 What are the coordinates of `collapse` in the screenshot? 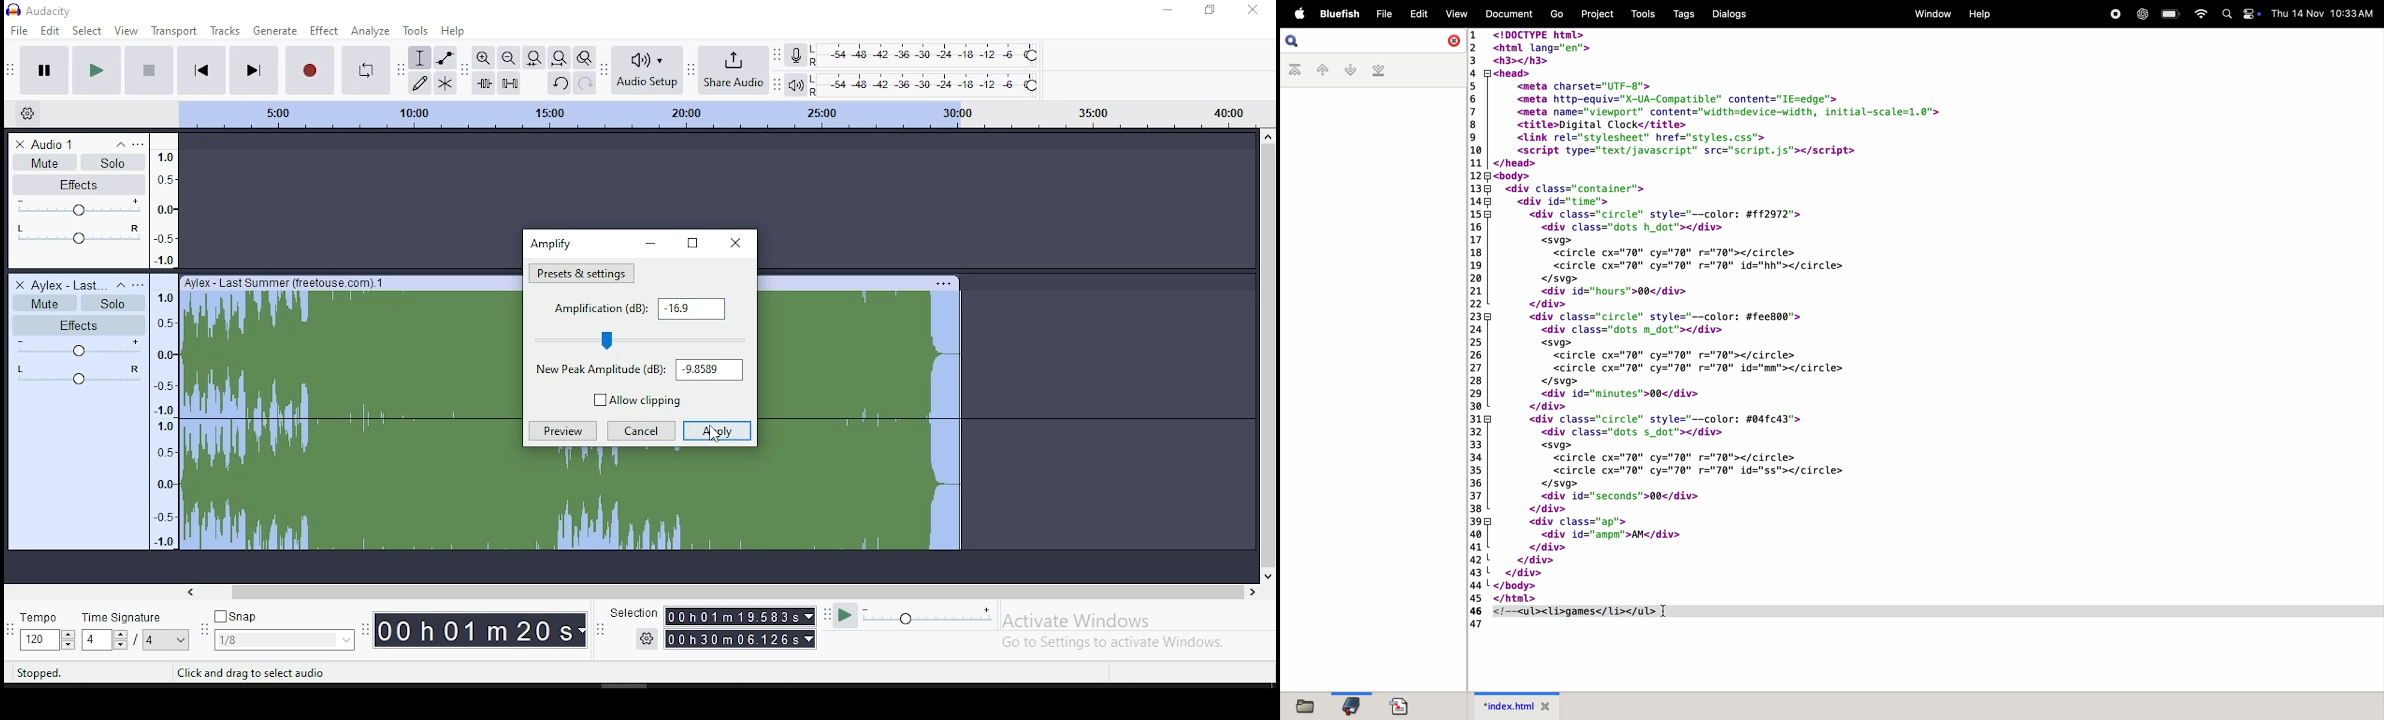 It's located at (119, 285).